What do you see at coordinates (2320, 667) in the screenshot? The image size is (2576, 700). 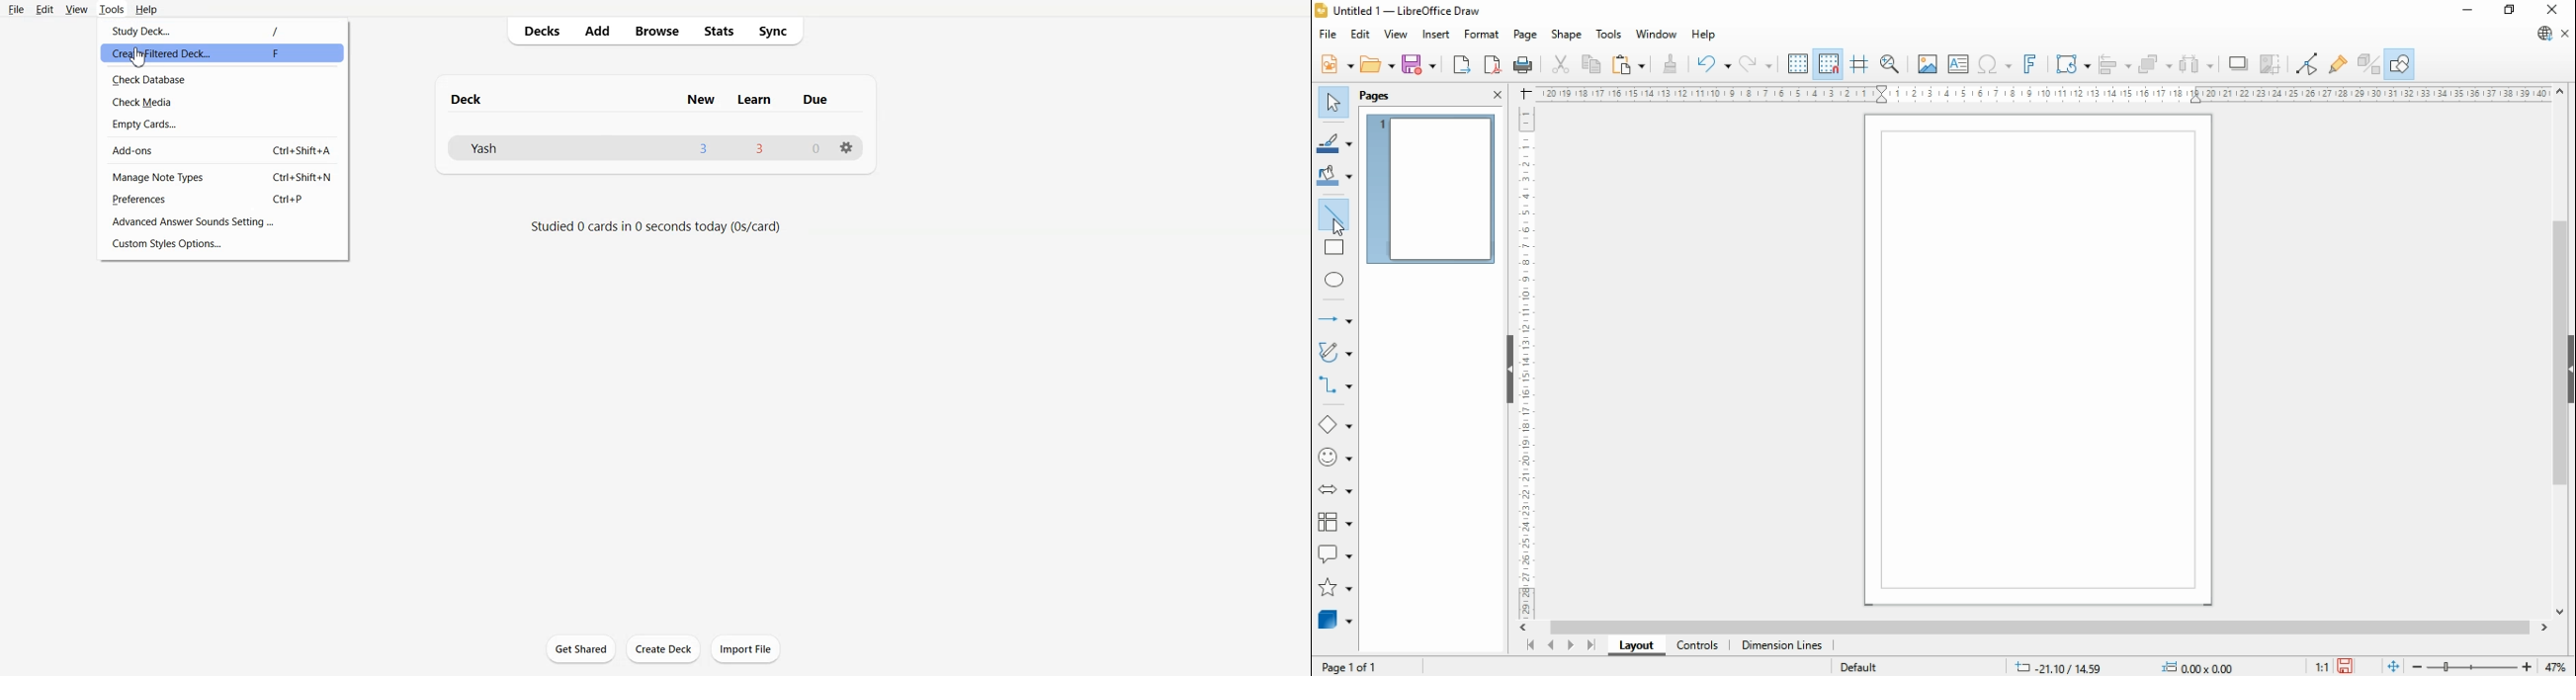 I see `1:1` at bounding box center [2320, 667].